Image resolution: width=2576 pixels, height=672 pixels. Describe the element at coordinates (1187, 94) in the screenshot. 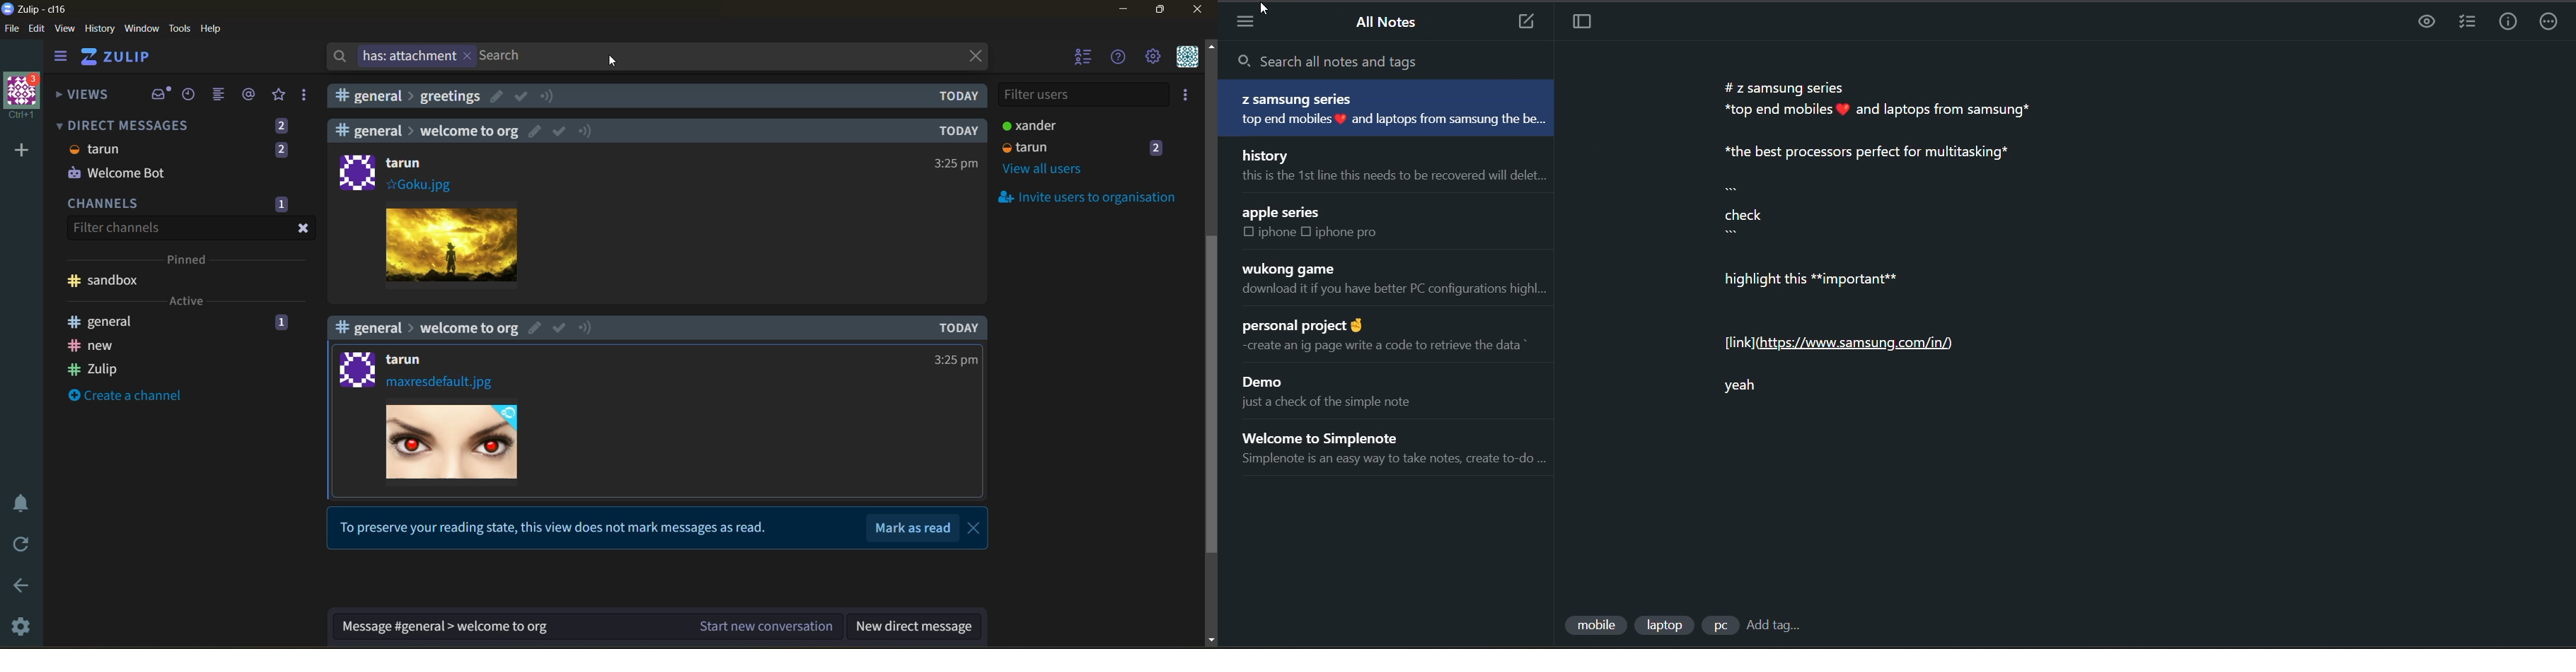

I see `invite users to organisation` at that location.